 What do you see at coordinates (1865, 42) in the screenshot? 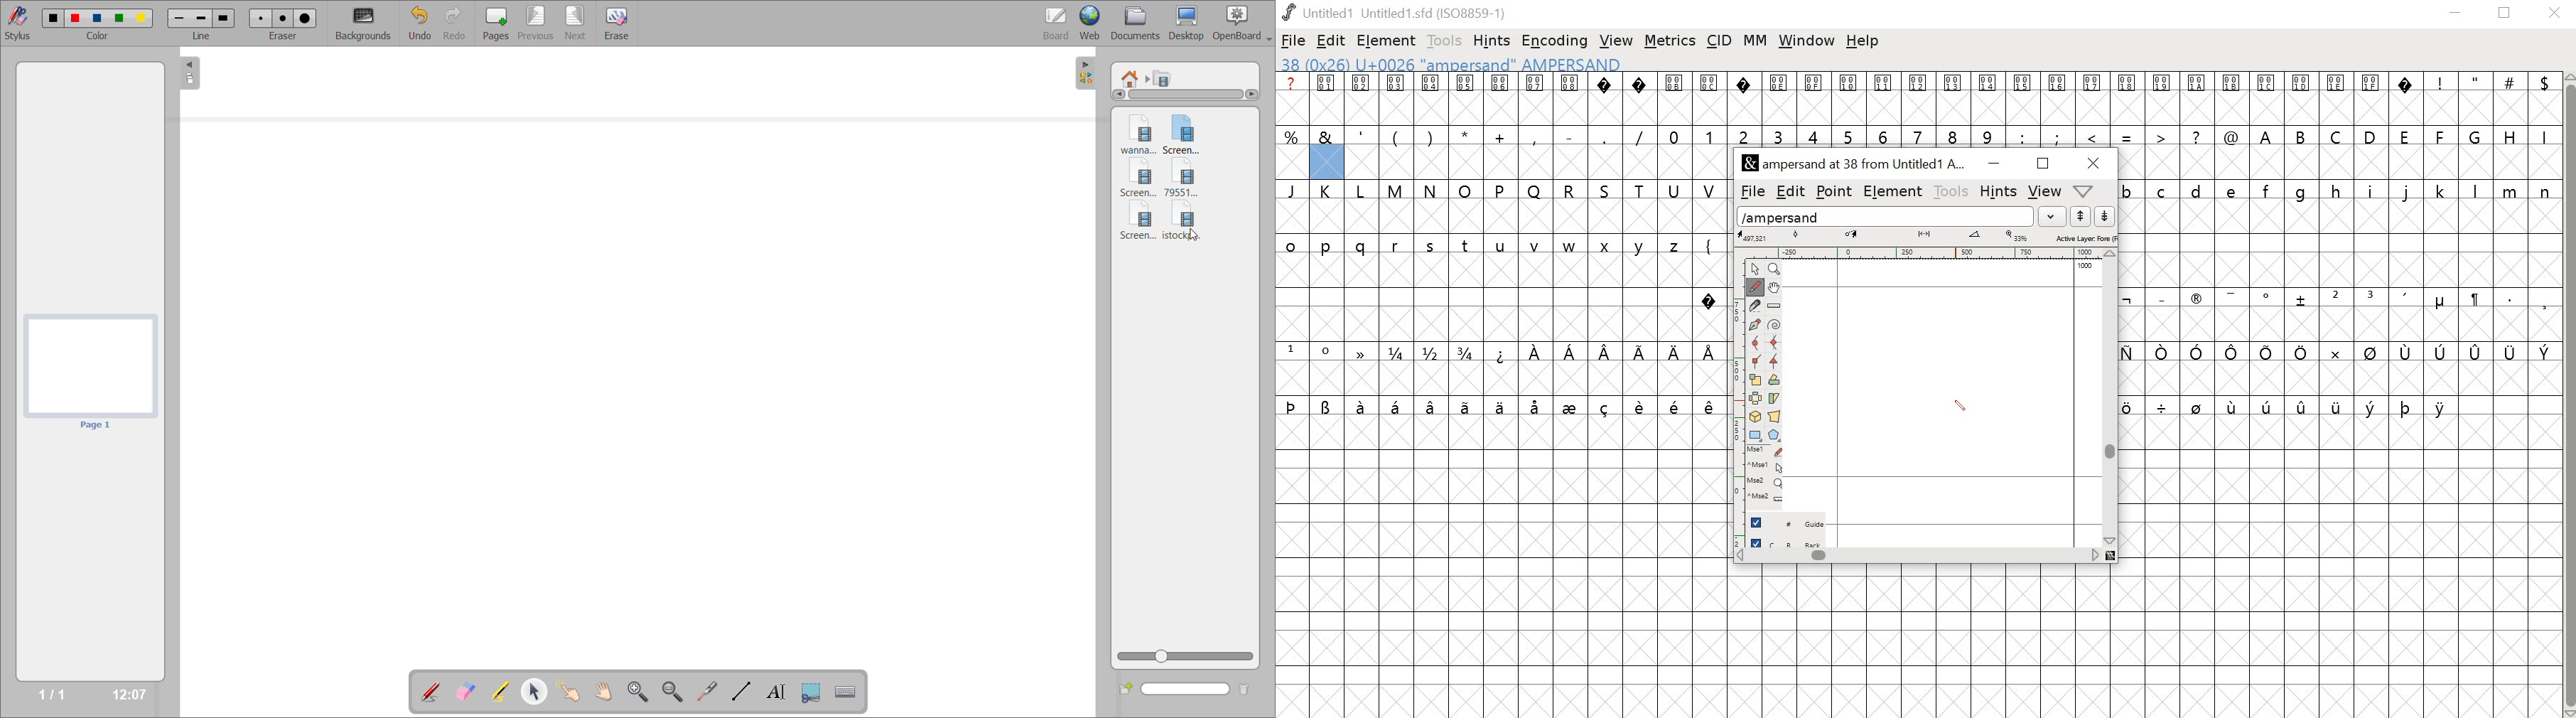
I see `help` at bounding box center [1865, 42].